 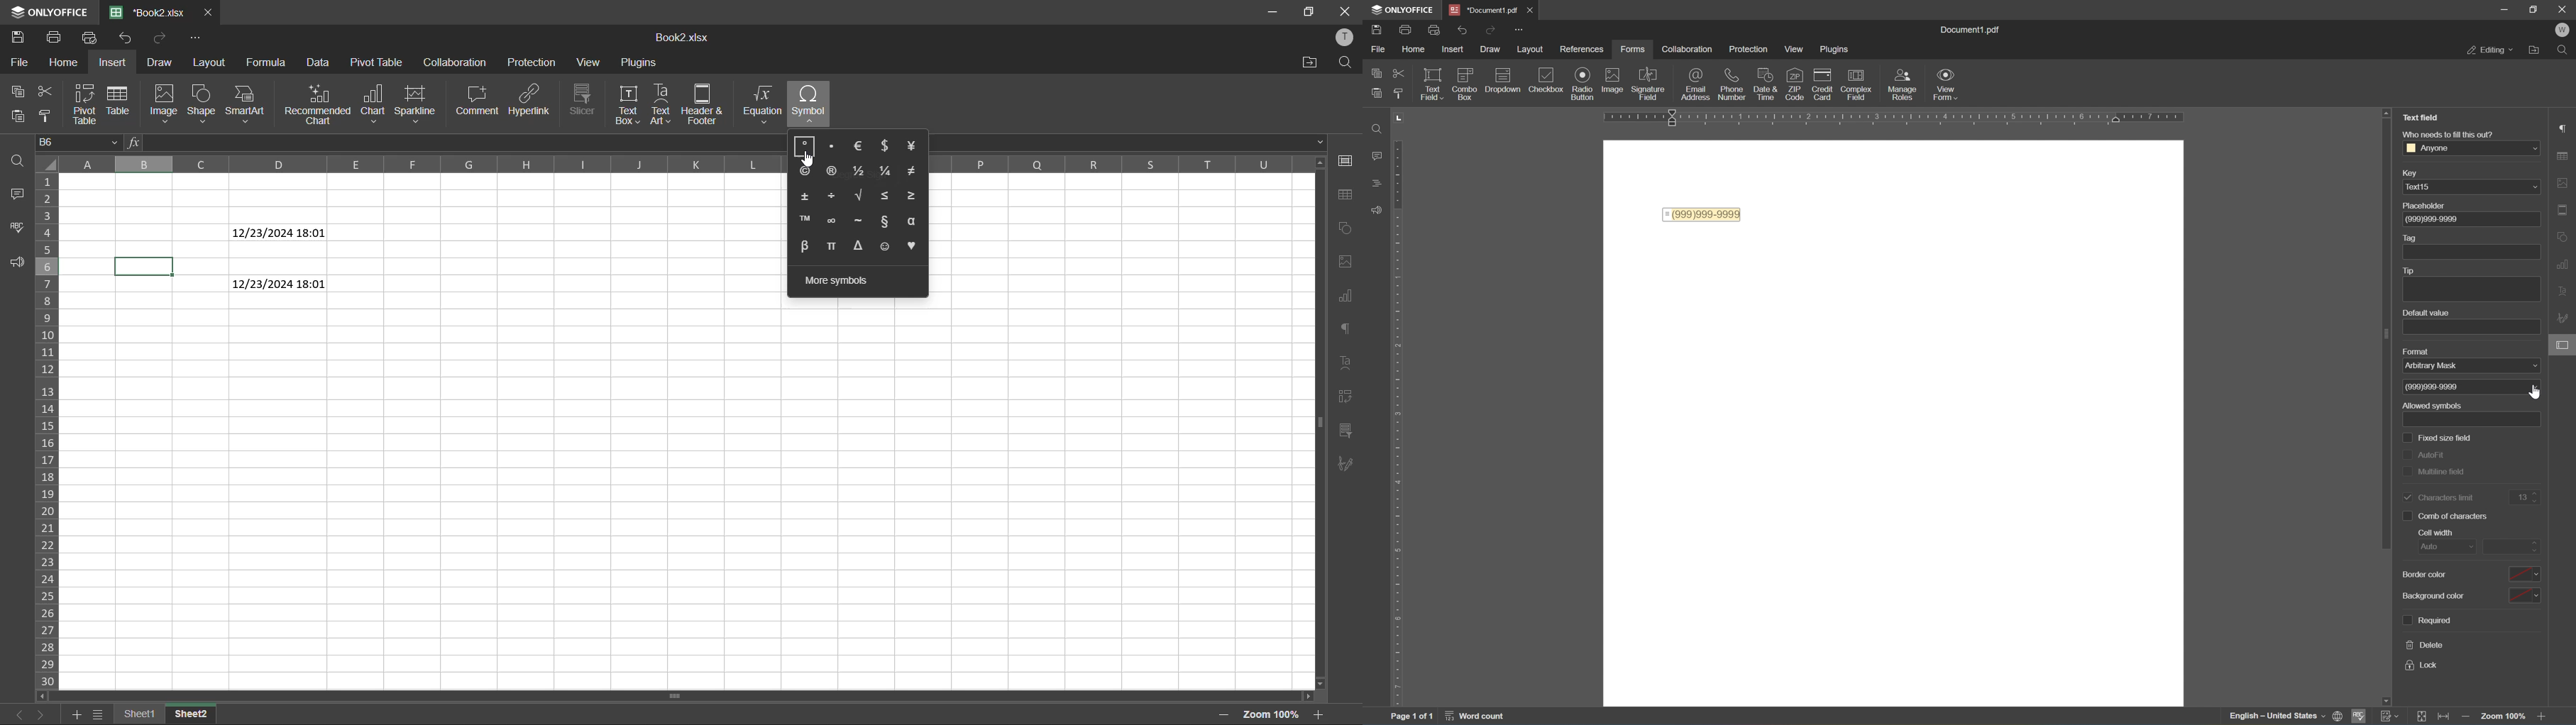 I want to click on formula, so click(x=270, y=62).